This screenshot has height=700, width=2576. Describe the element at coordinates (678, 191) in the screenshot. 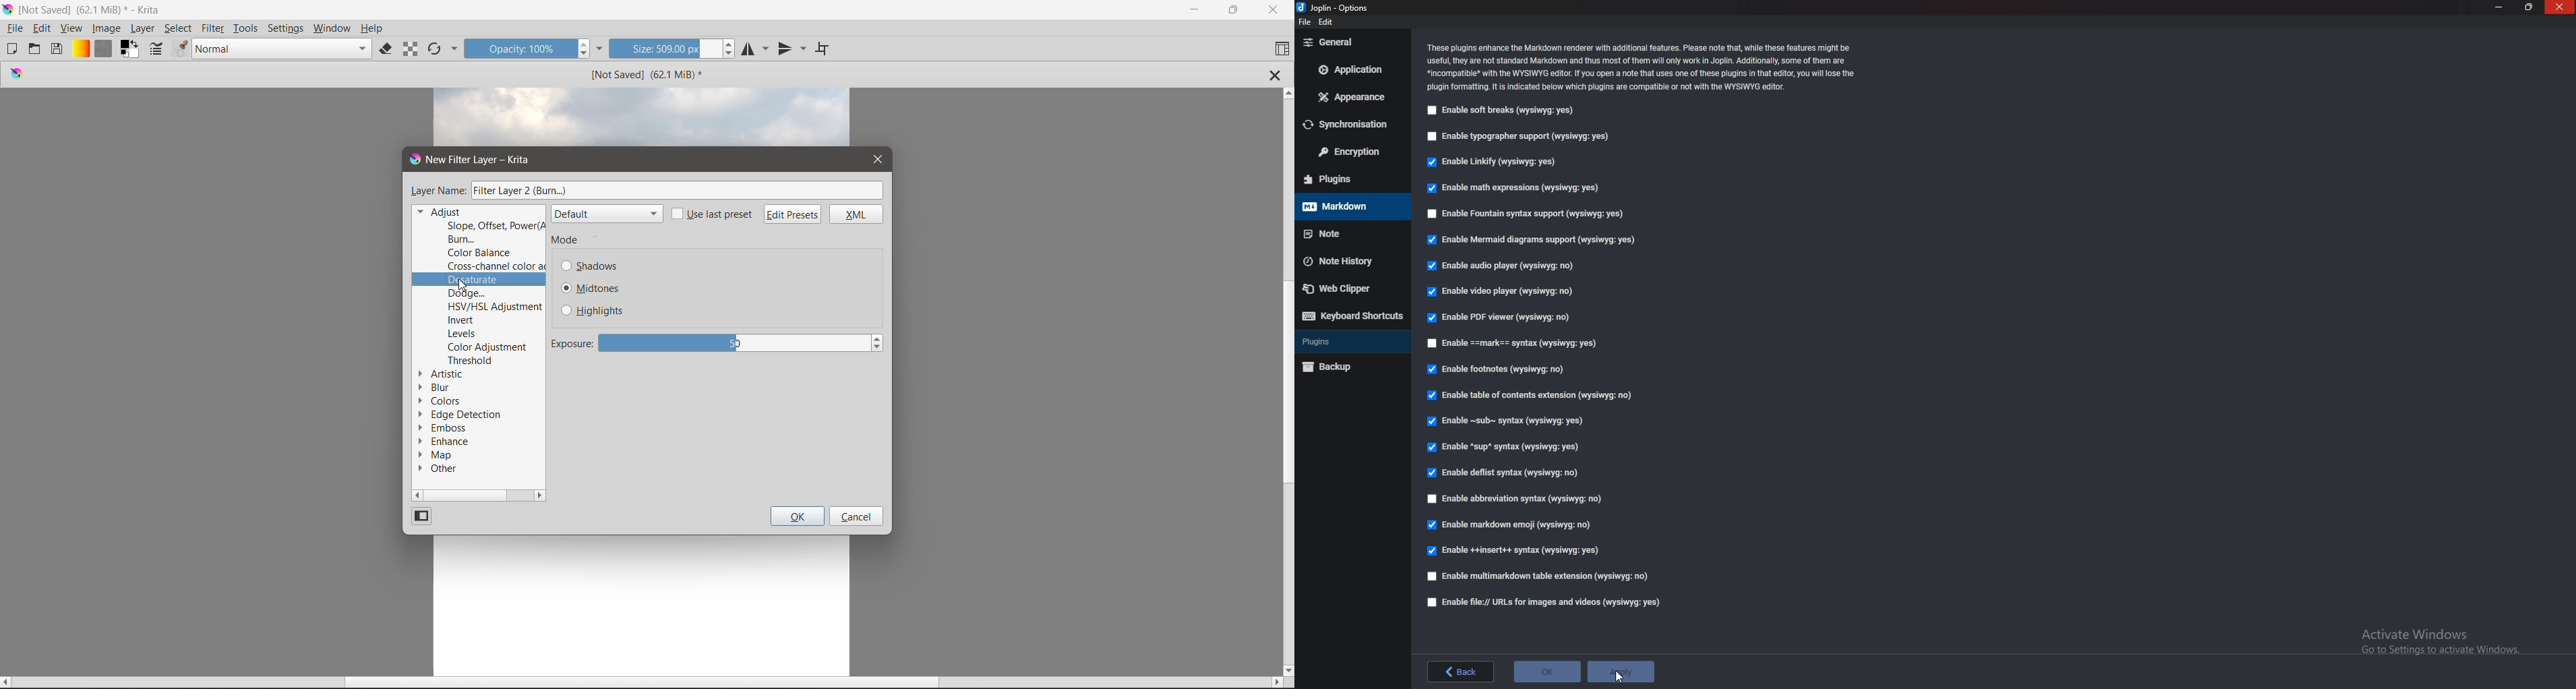

I see `Filter Layer 2(Burn..)` at that location.